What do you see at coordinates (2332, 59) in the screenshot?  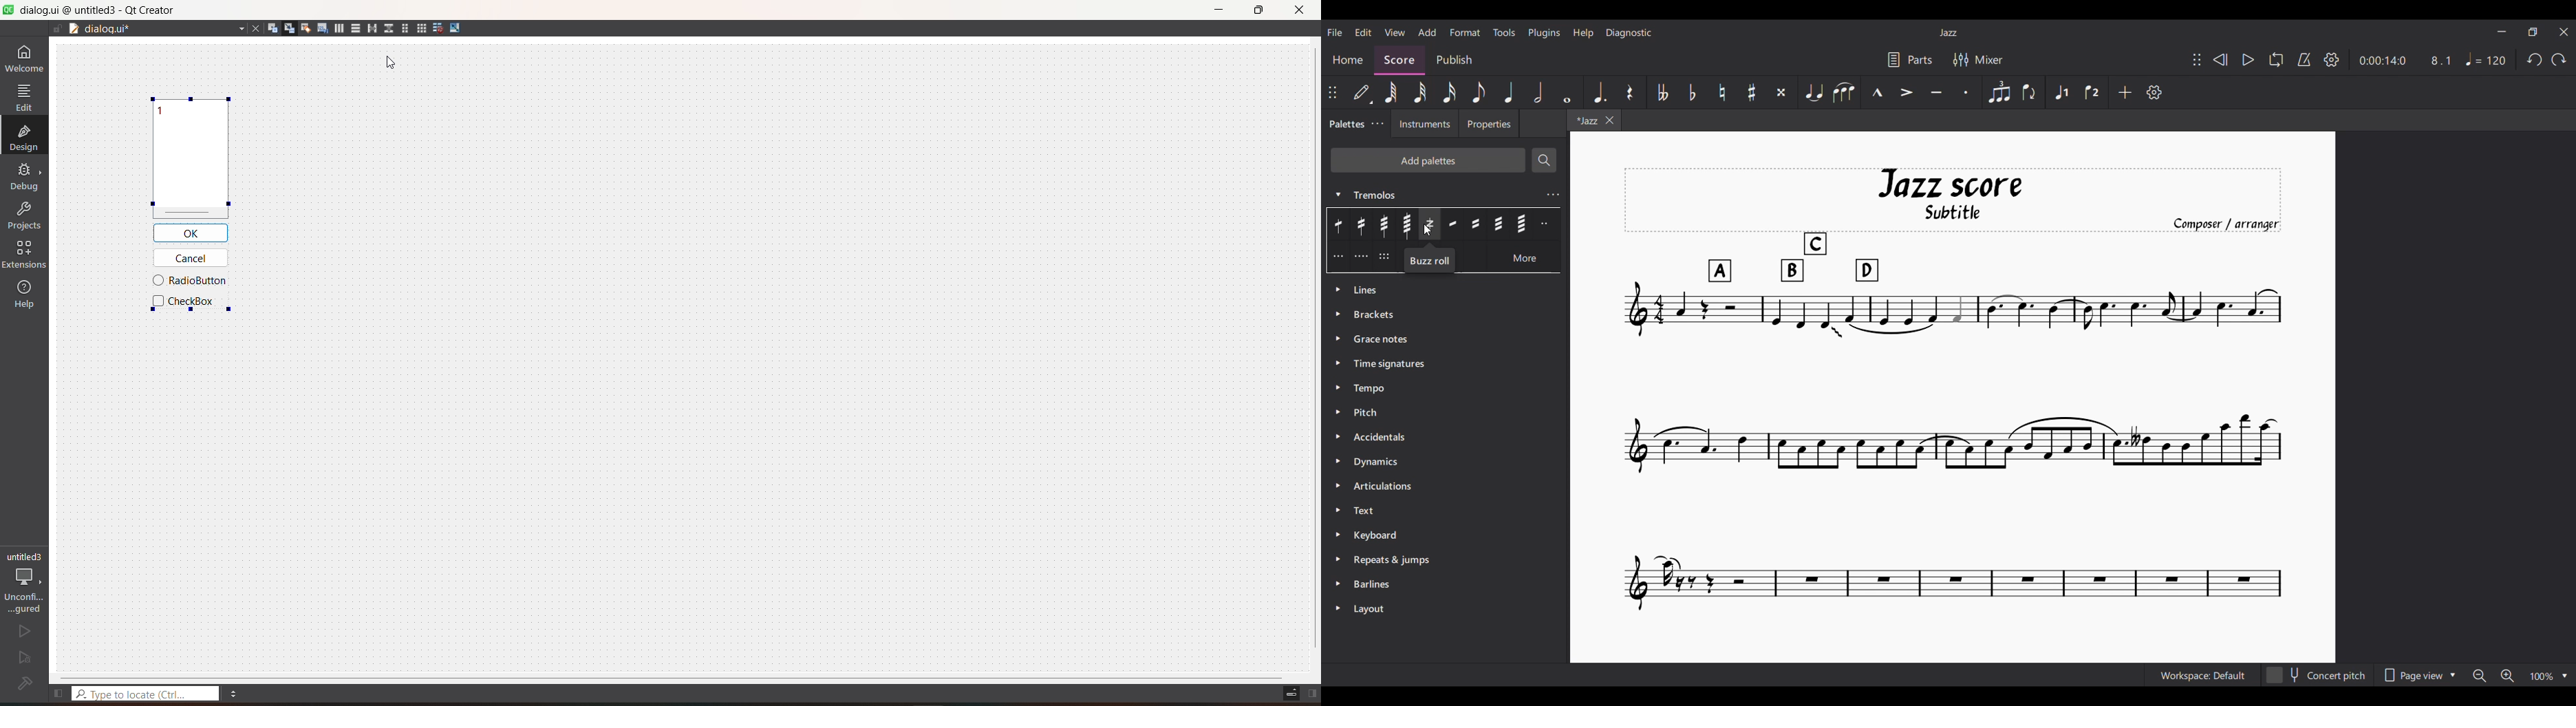 I see `Settings` at bounding box center [2332, 59].